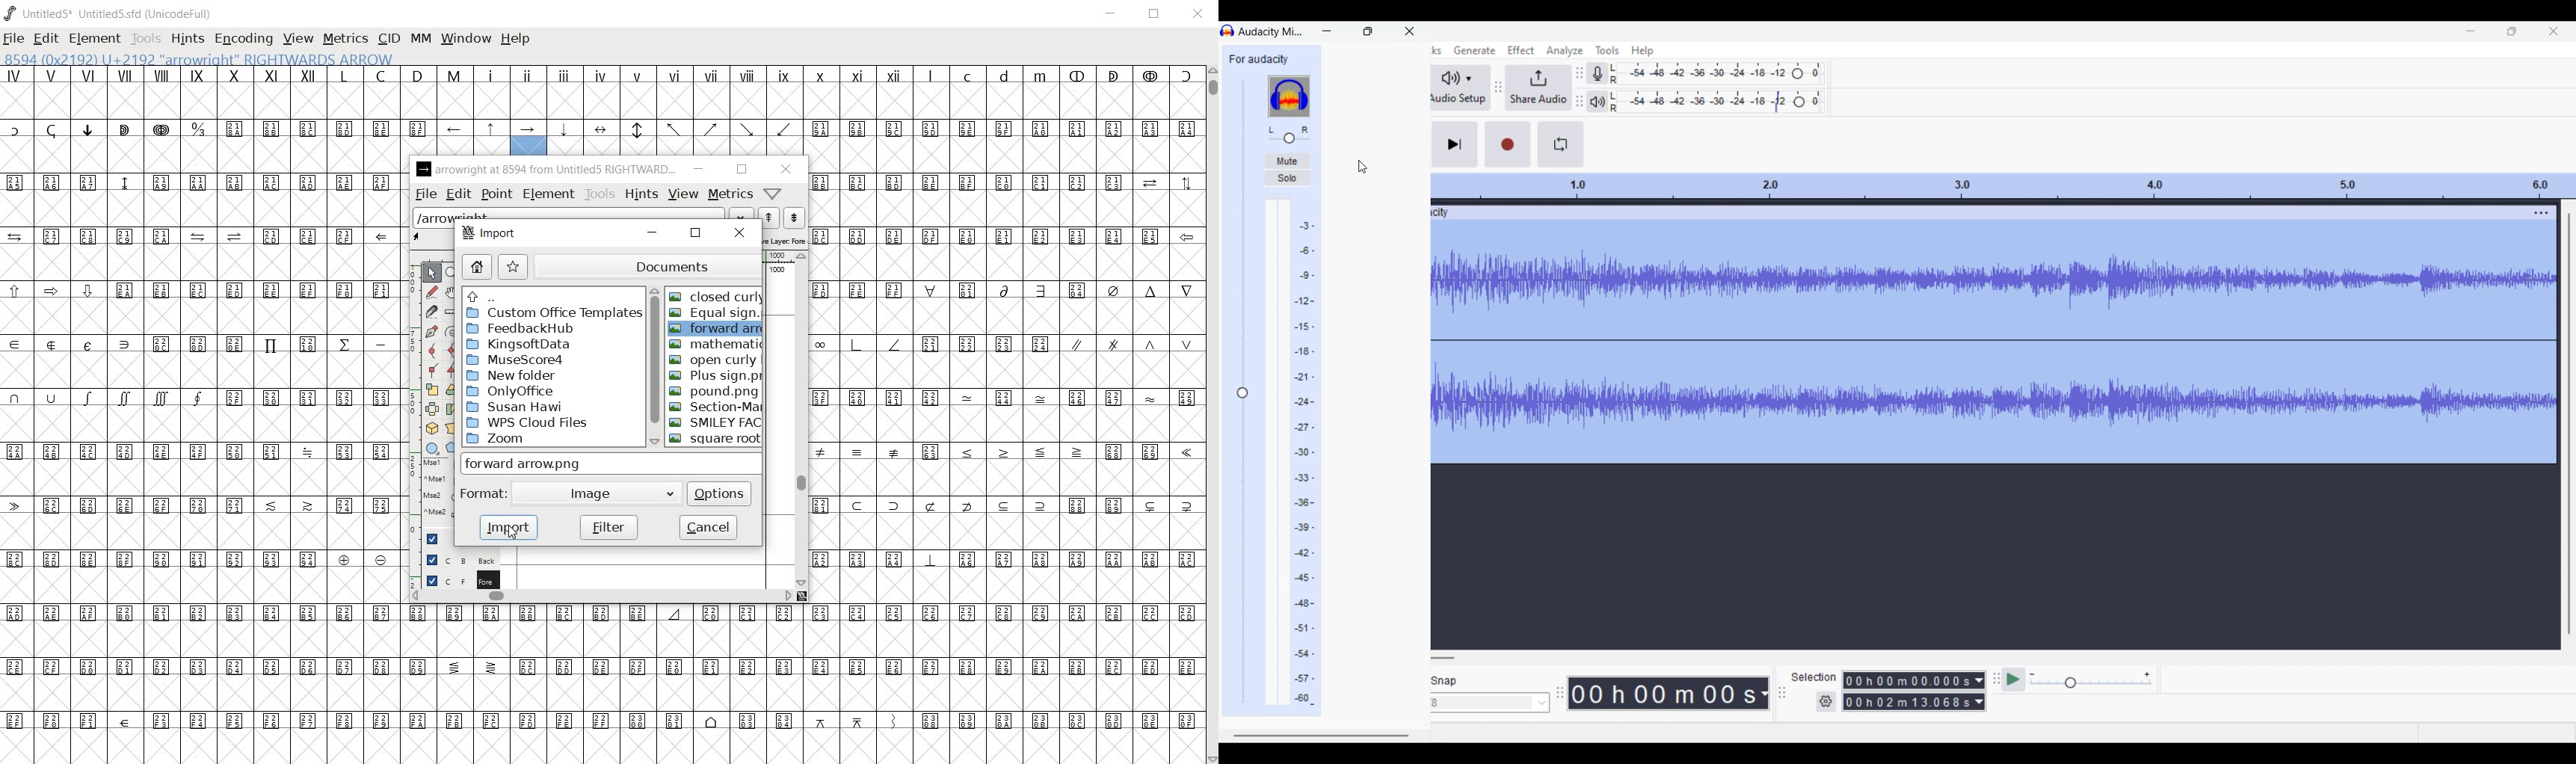  Describe the element at coordinates (1538, 88) in the screenshot. I see `Share audio` at that location.